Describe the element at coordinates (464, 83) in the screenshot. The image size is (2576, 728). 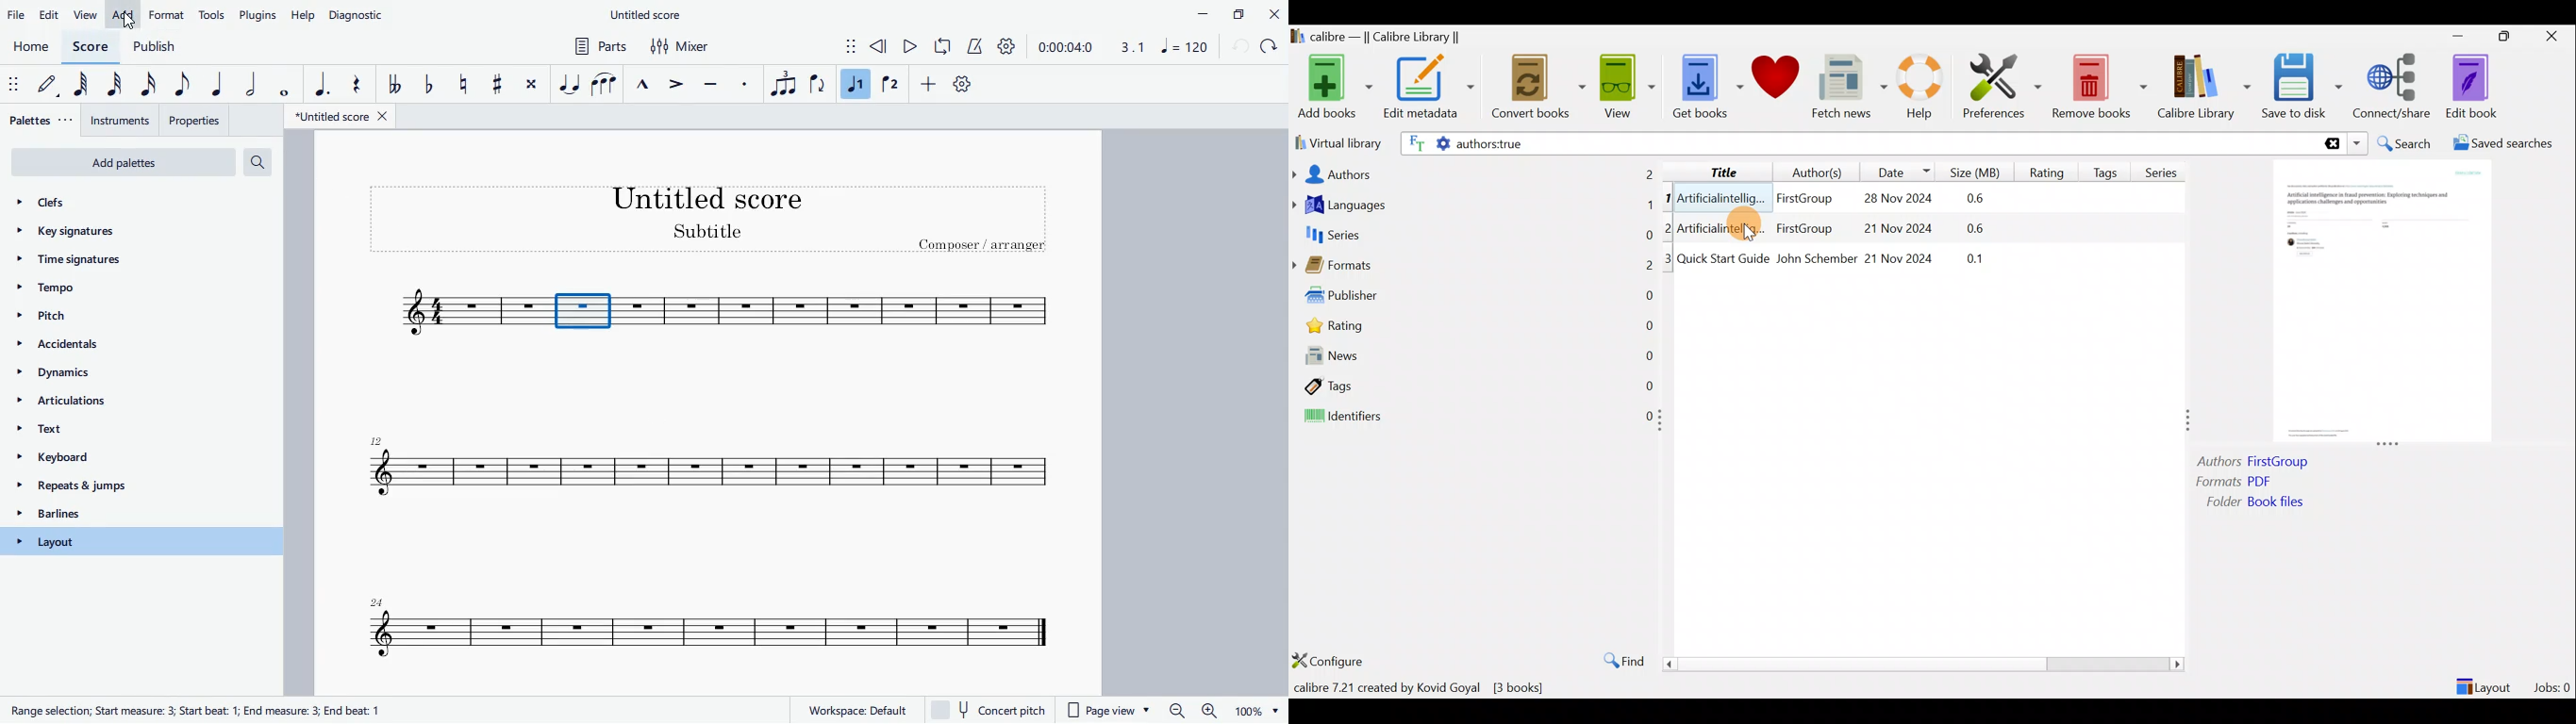
I see `toggle natural` at that location.